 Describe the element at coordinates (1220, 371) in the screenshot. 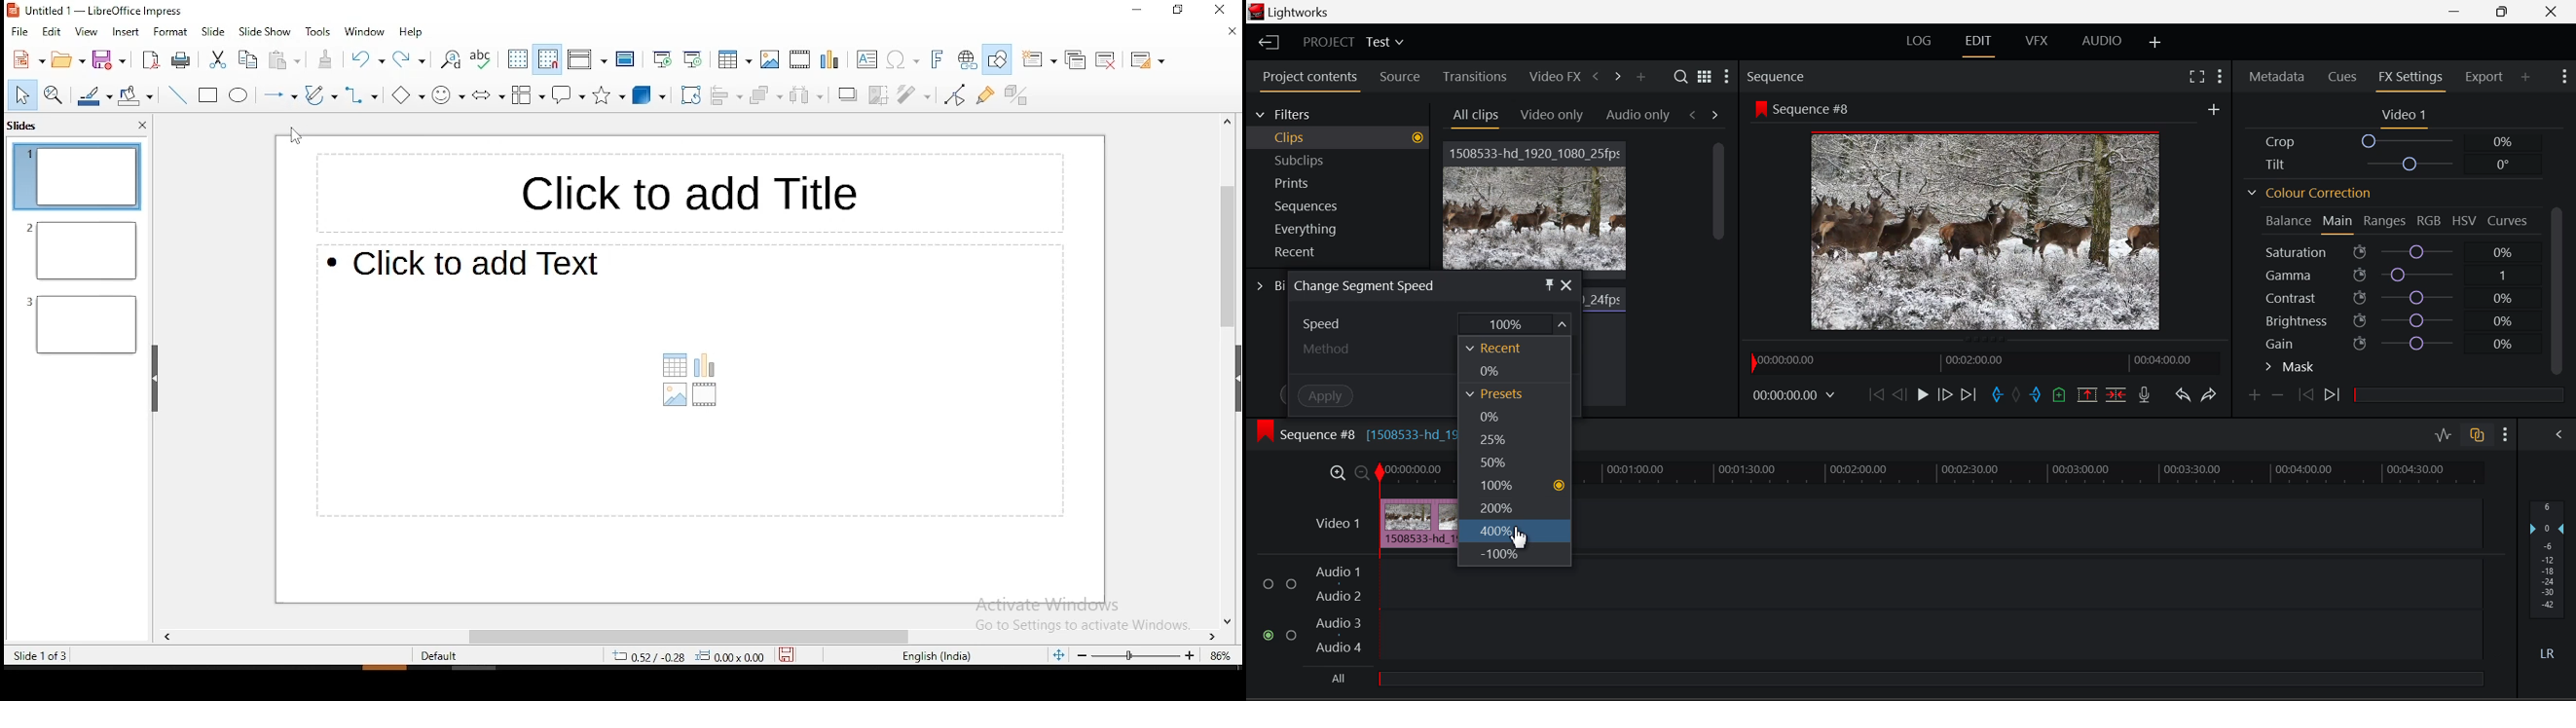

I see `scroll bar` at that location.